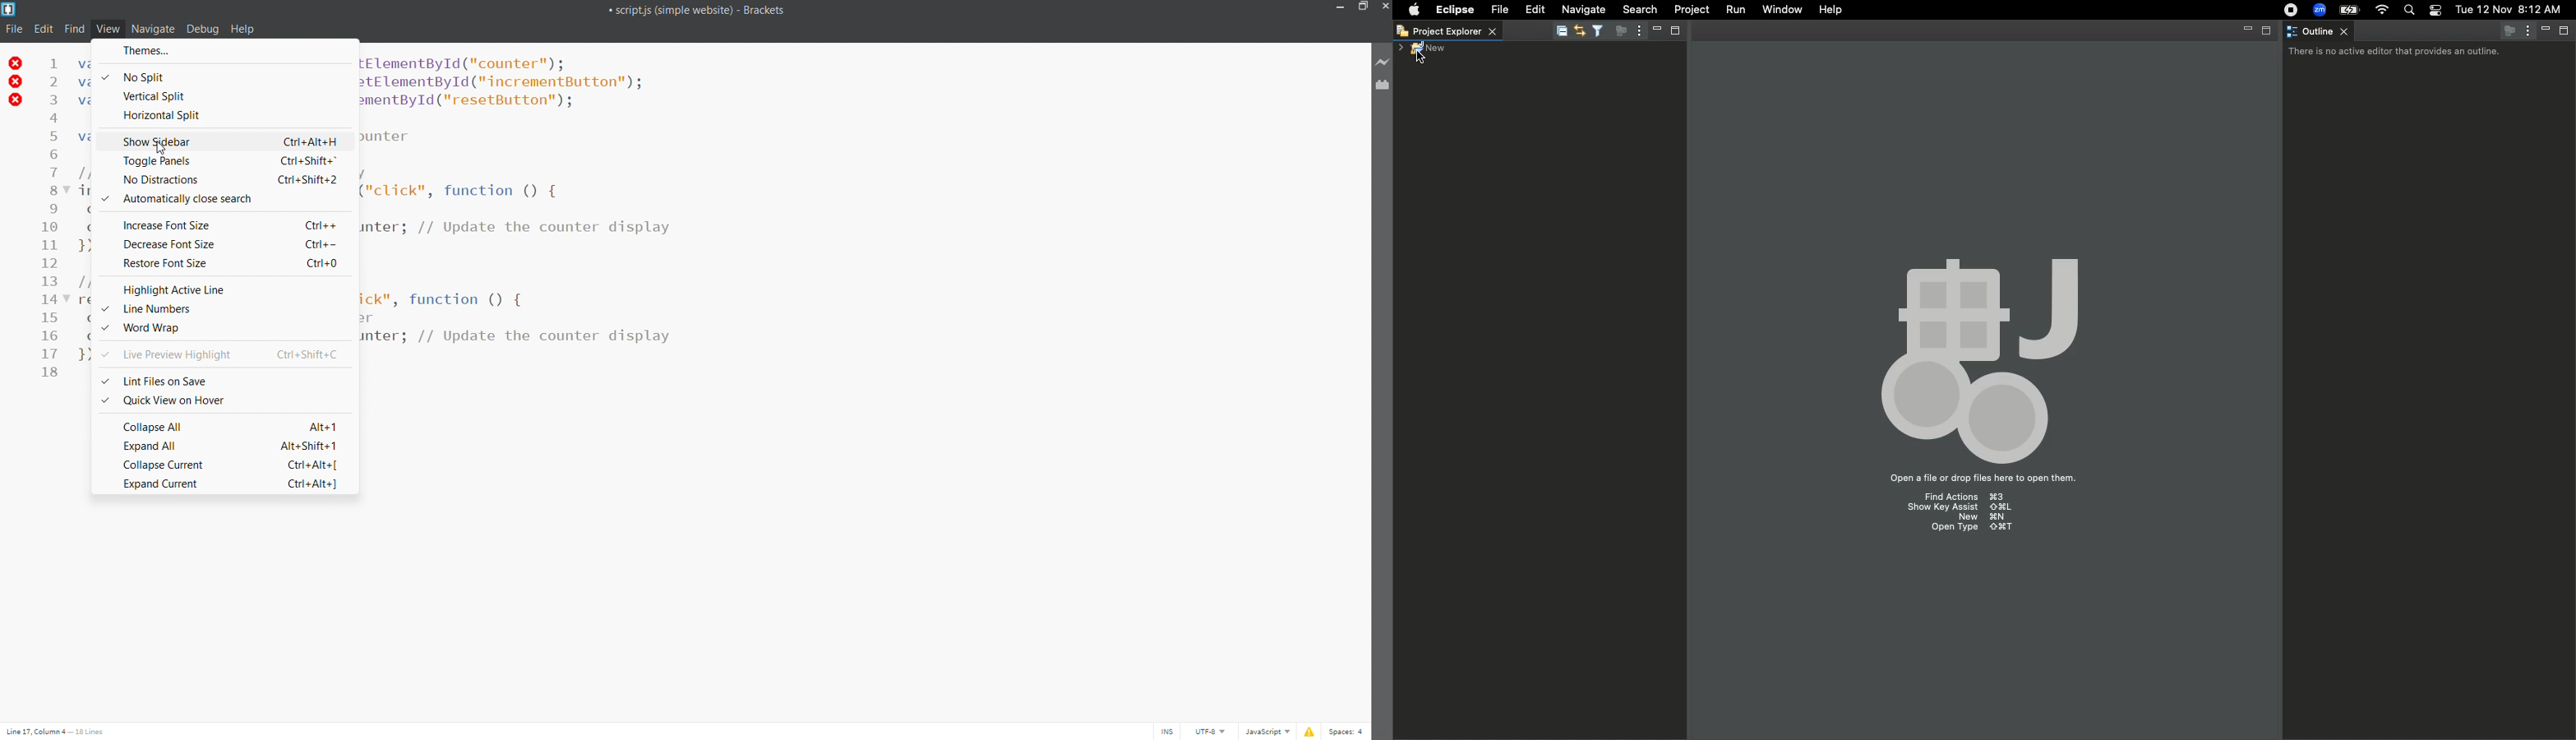 The image size is (2576, 756). Describe the element at coordinates (1579, 30) in the screenshot. I see `Editor` at that location.